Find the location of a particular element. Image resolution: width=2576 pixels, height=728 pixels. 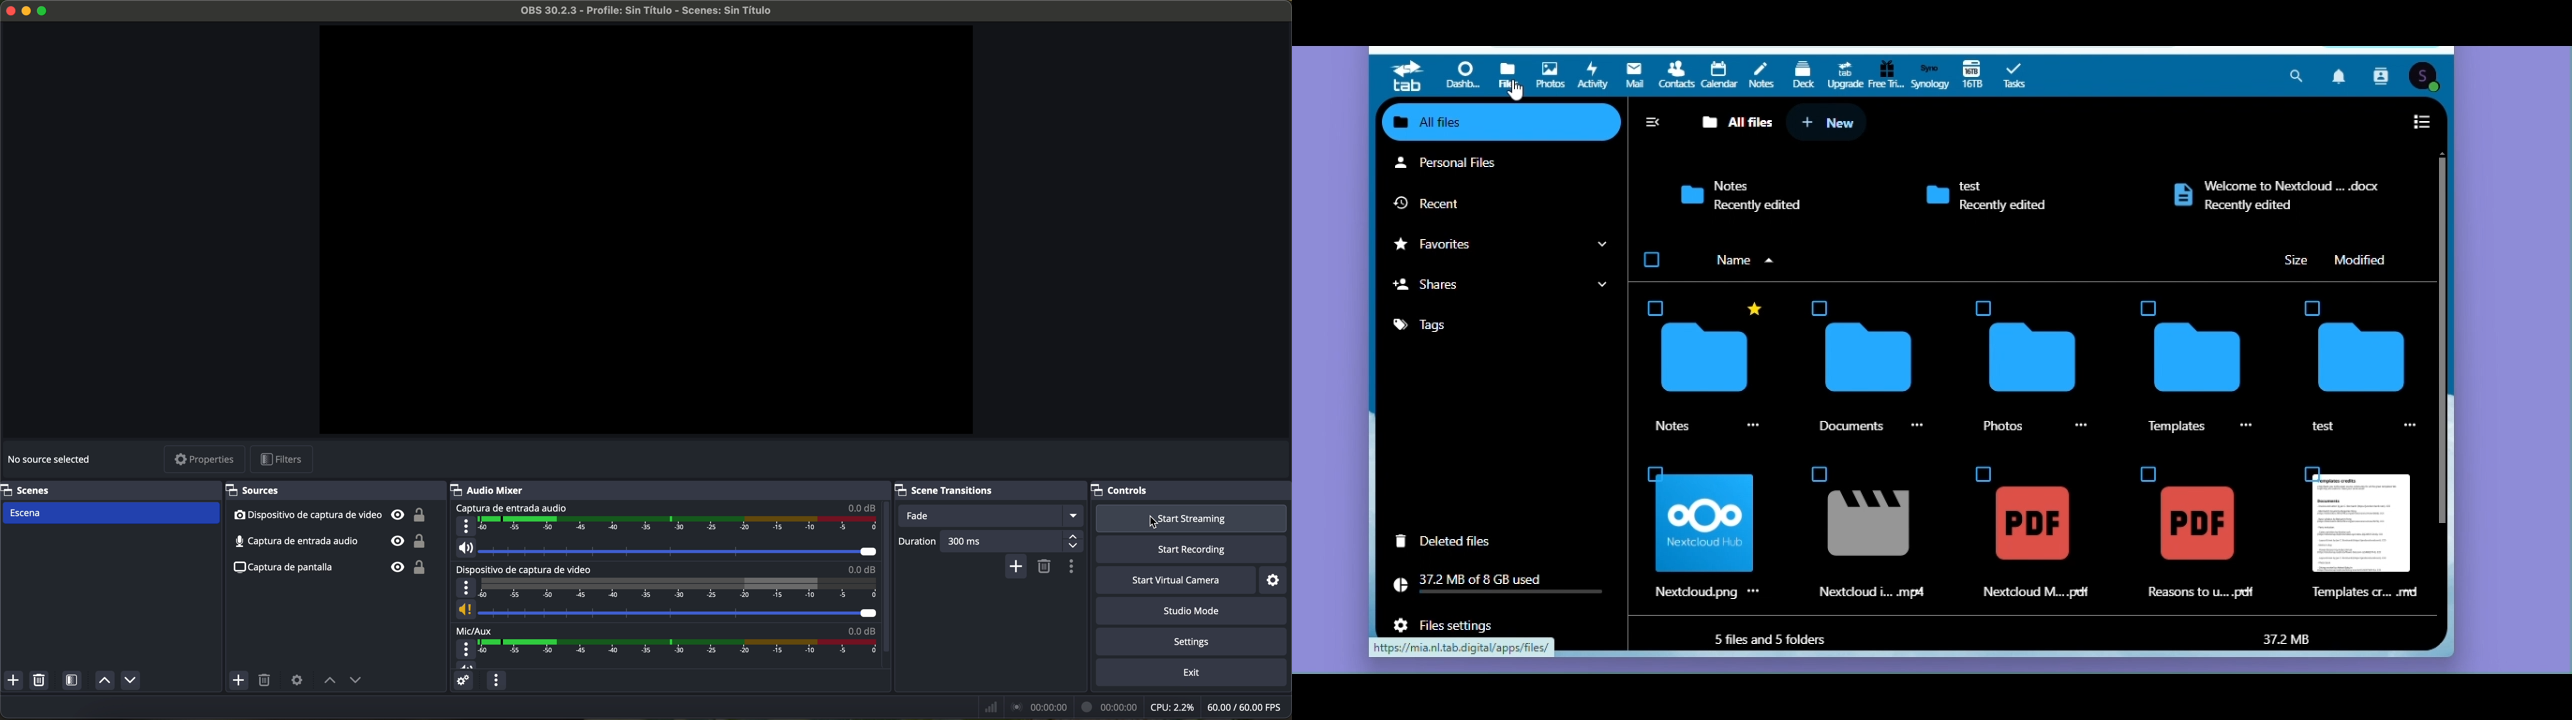

notes is located at coordinates (1708, 364).